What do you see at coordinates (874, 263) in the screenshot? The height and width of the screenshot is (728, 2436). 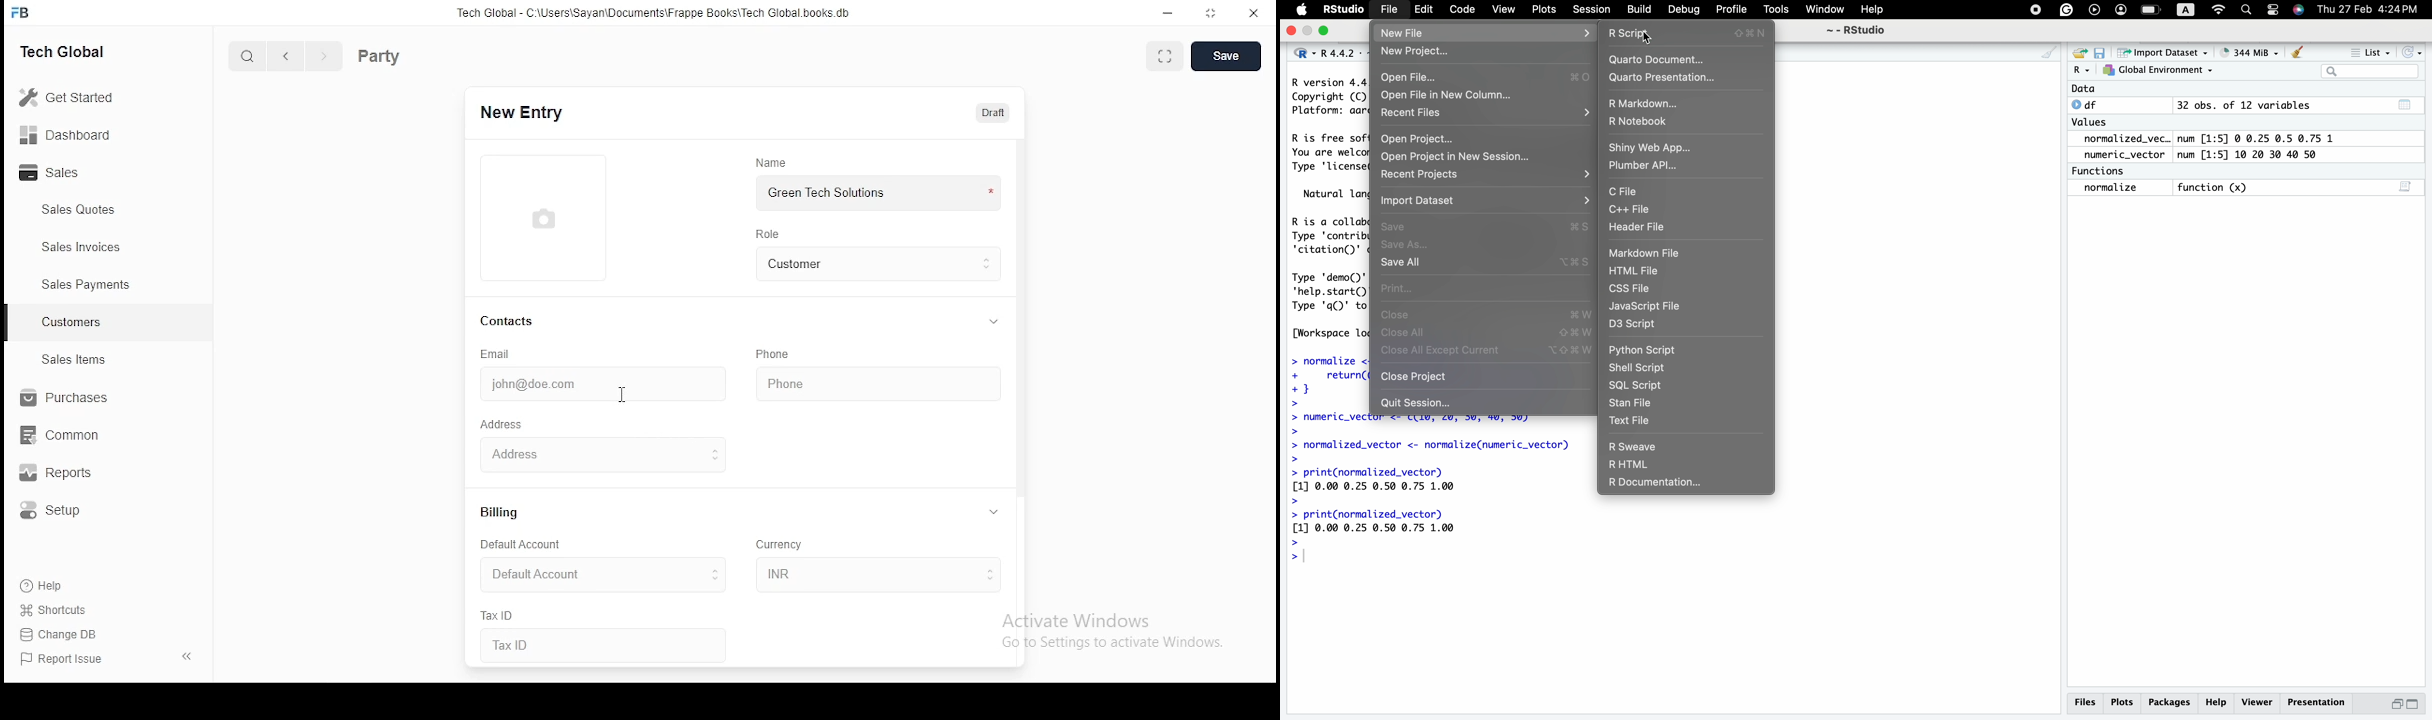 I see `customer` at bounding box center [874, 263].